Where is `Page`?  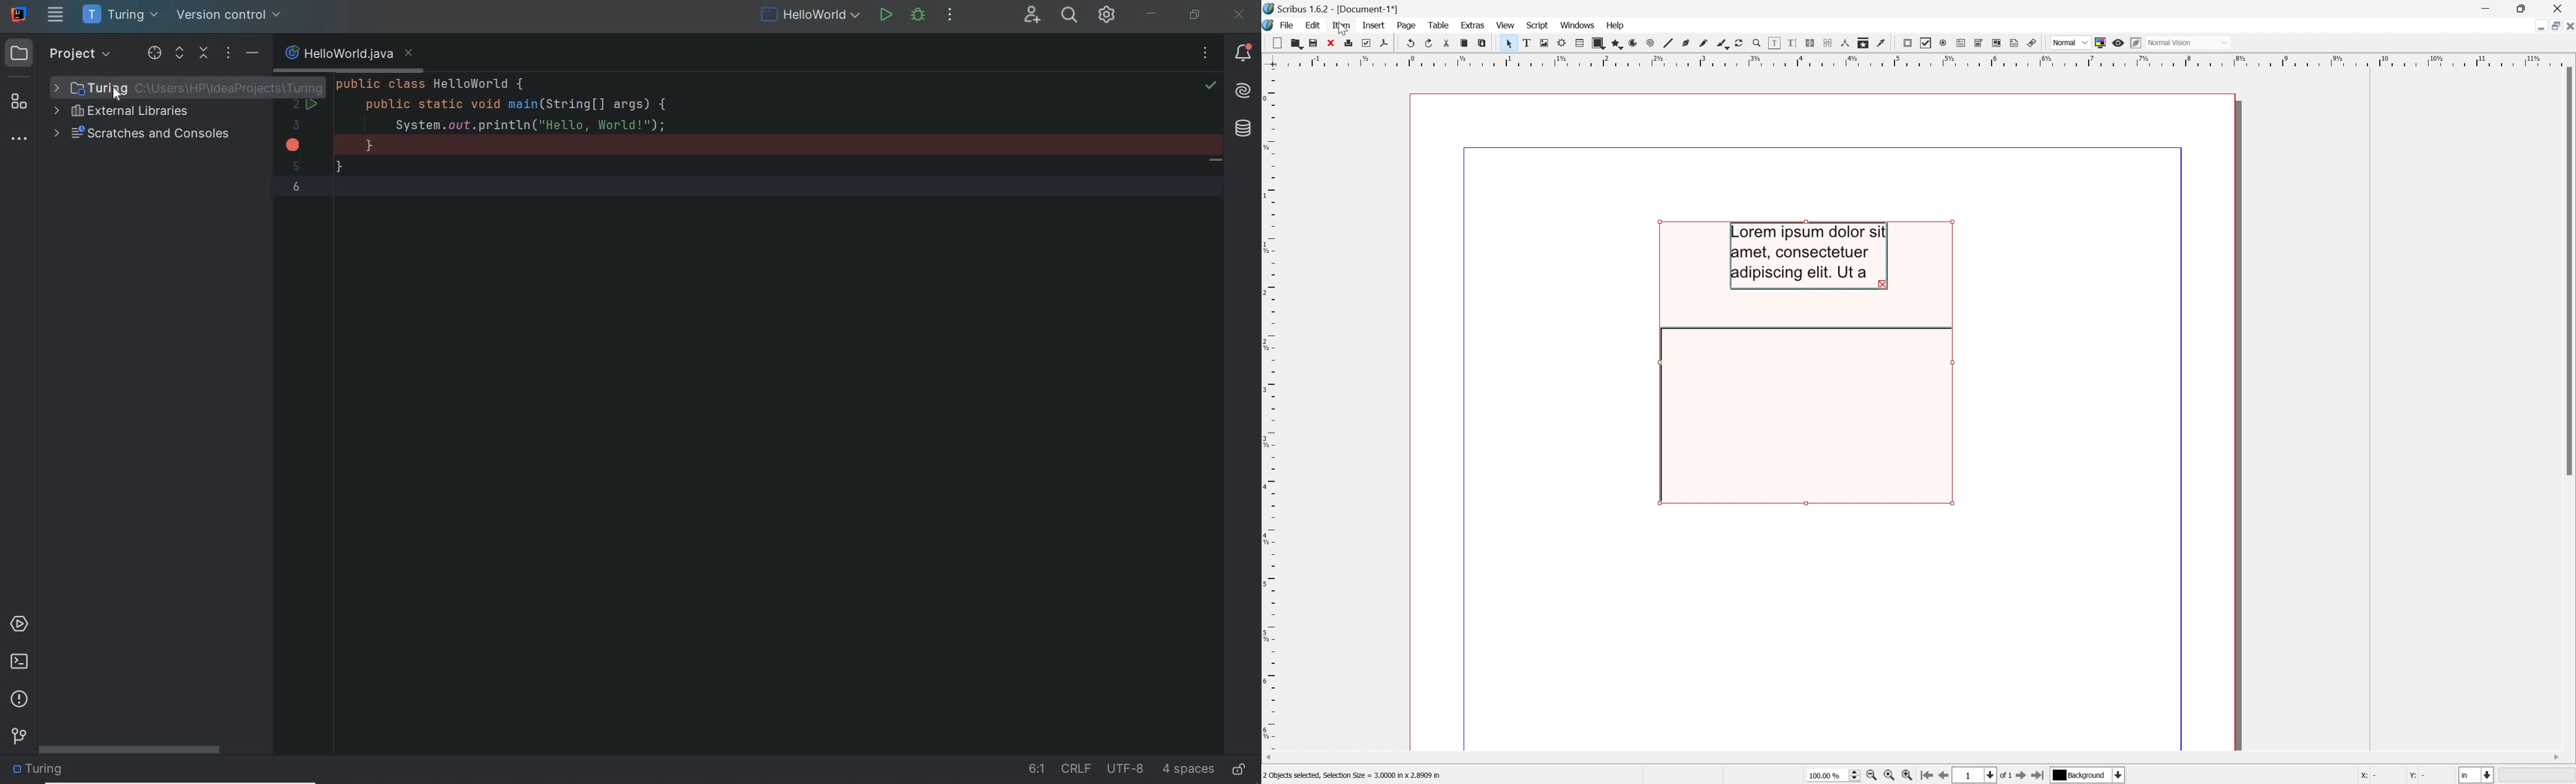
Page is located at coordinates (1406, 26).